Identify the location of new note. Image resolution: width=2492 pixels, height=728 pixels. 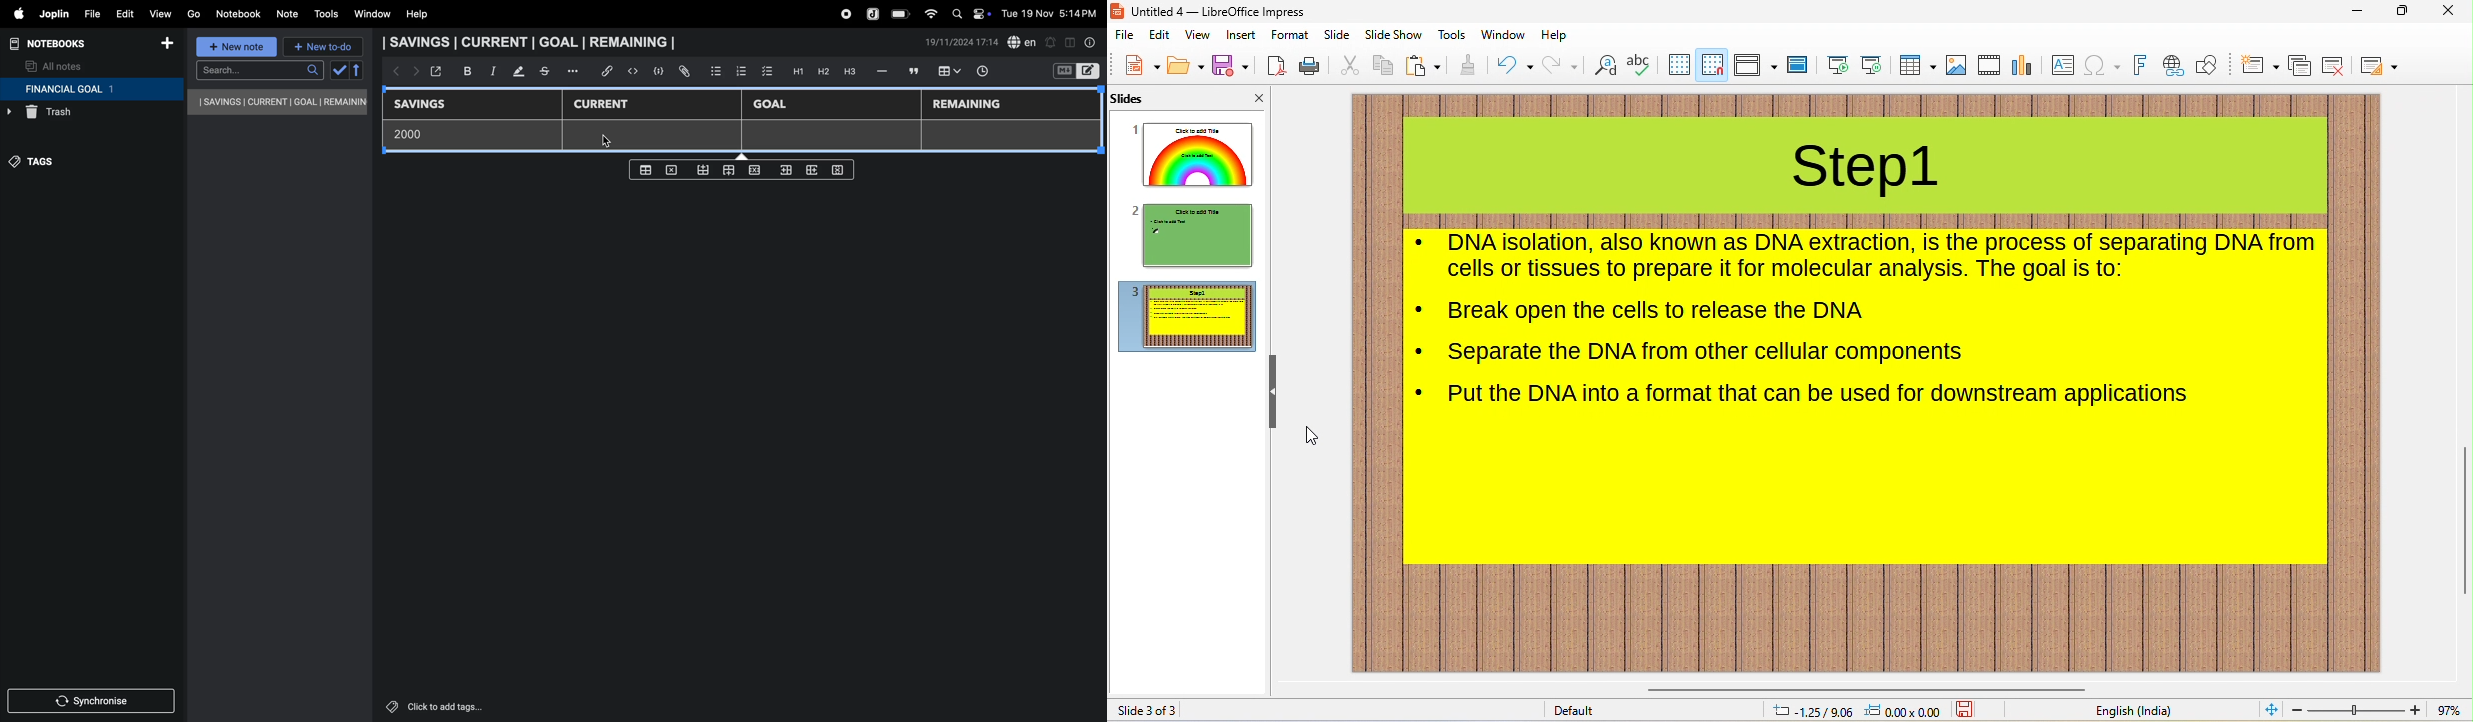
(238, 48).